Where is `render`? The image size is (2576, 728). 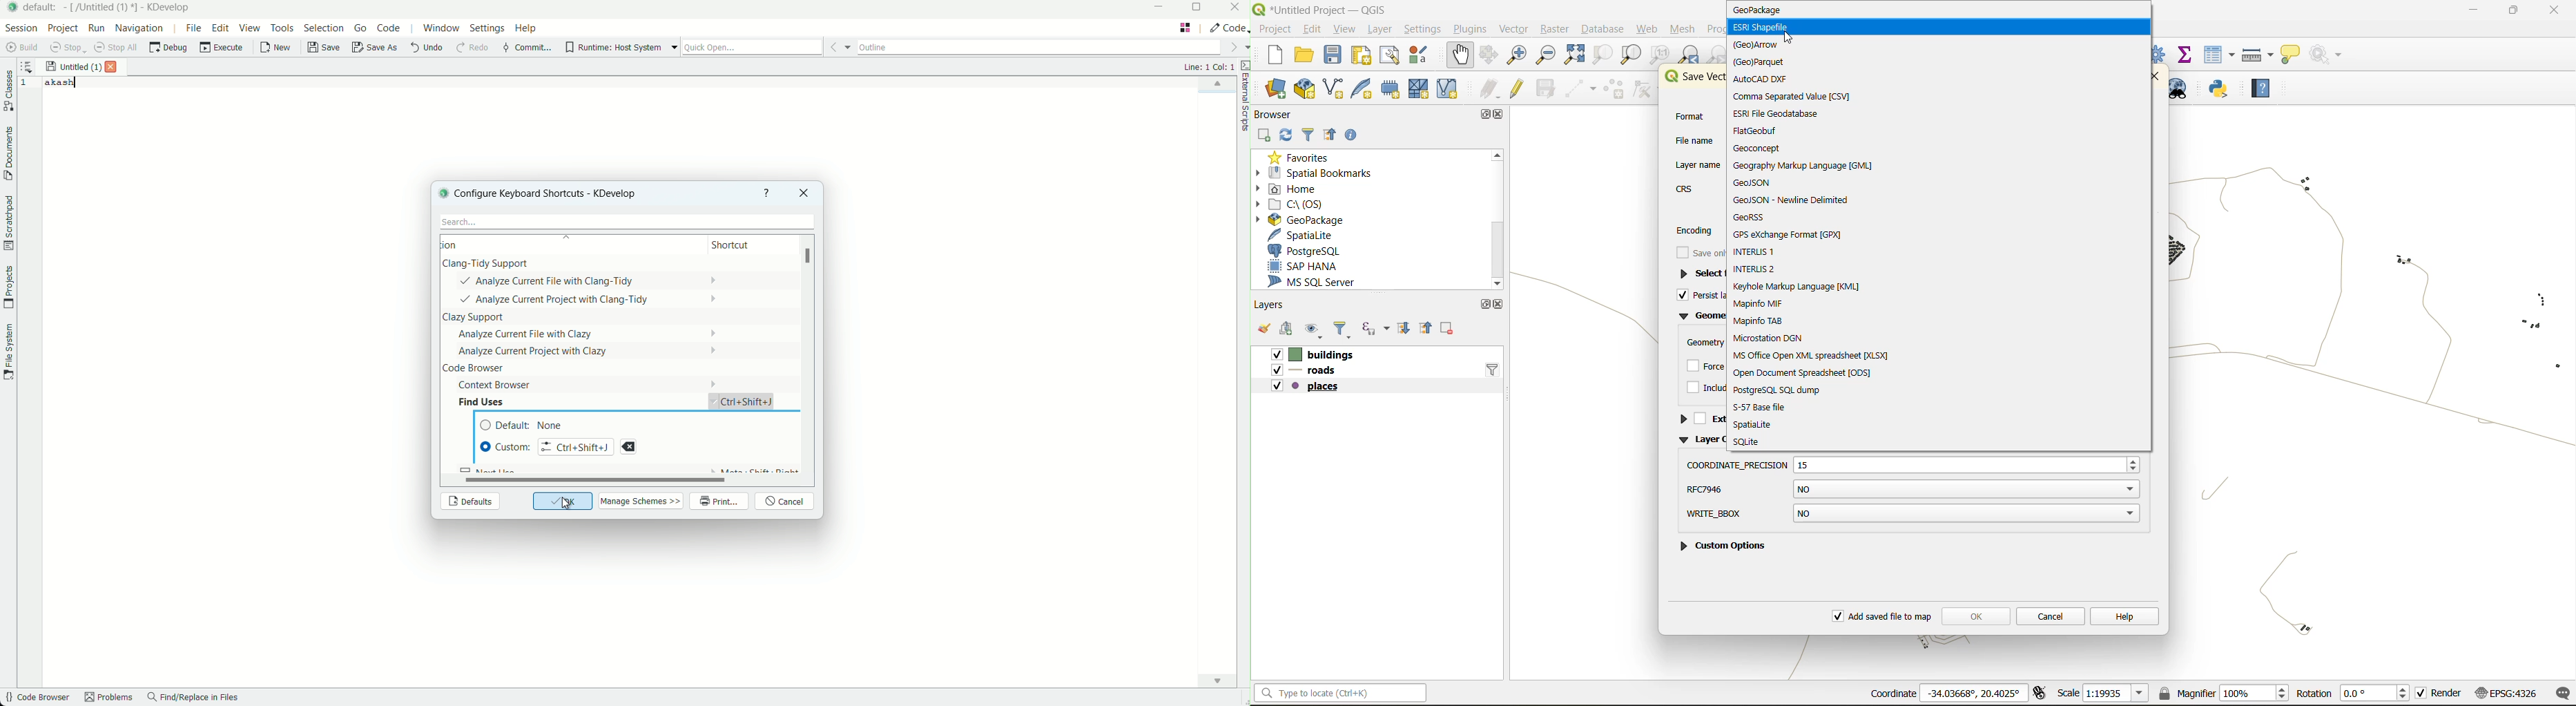
render is located at coordinates (2440, 693).